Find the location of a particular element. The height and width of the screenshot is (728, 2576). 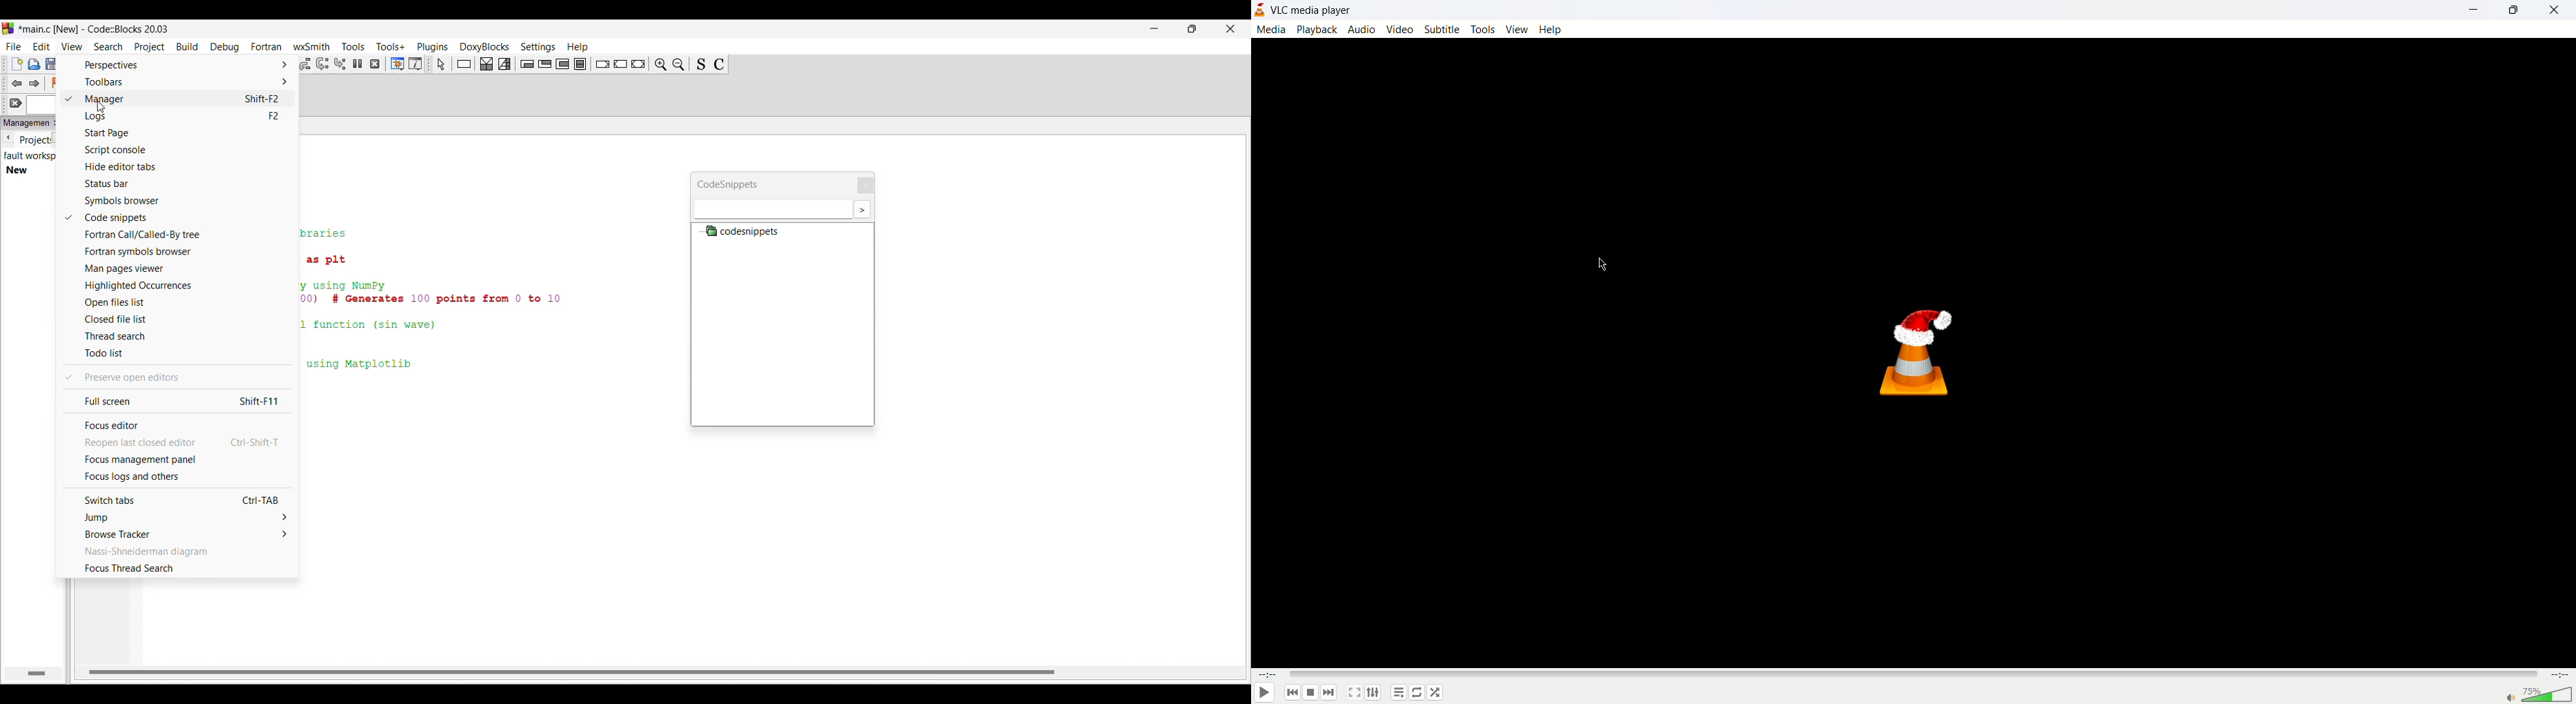

Open is located at coordinates (34, 65).